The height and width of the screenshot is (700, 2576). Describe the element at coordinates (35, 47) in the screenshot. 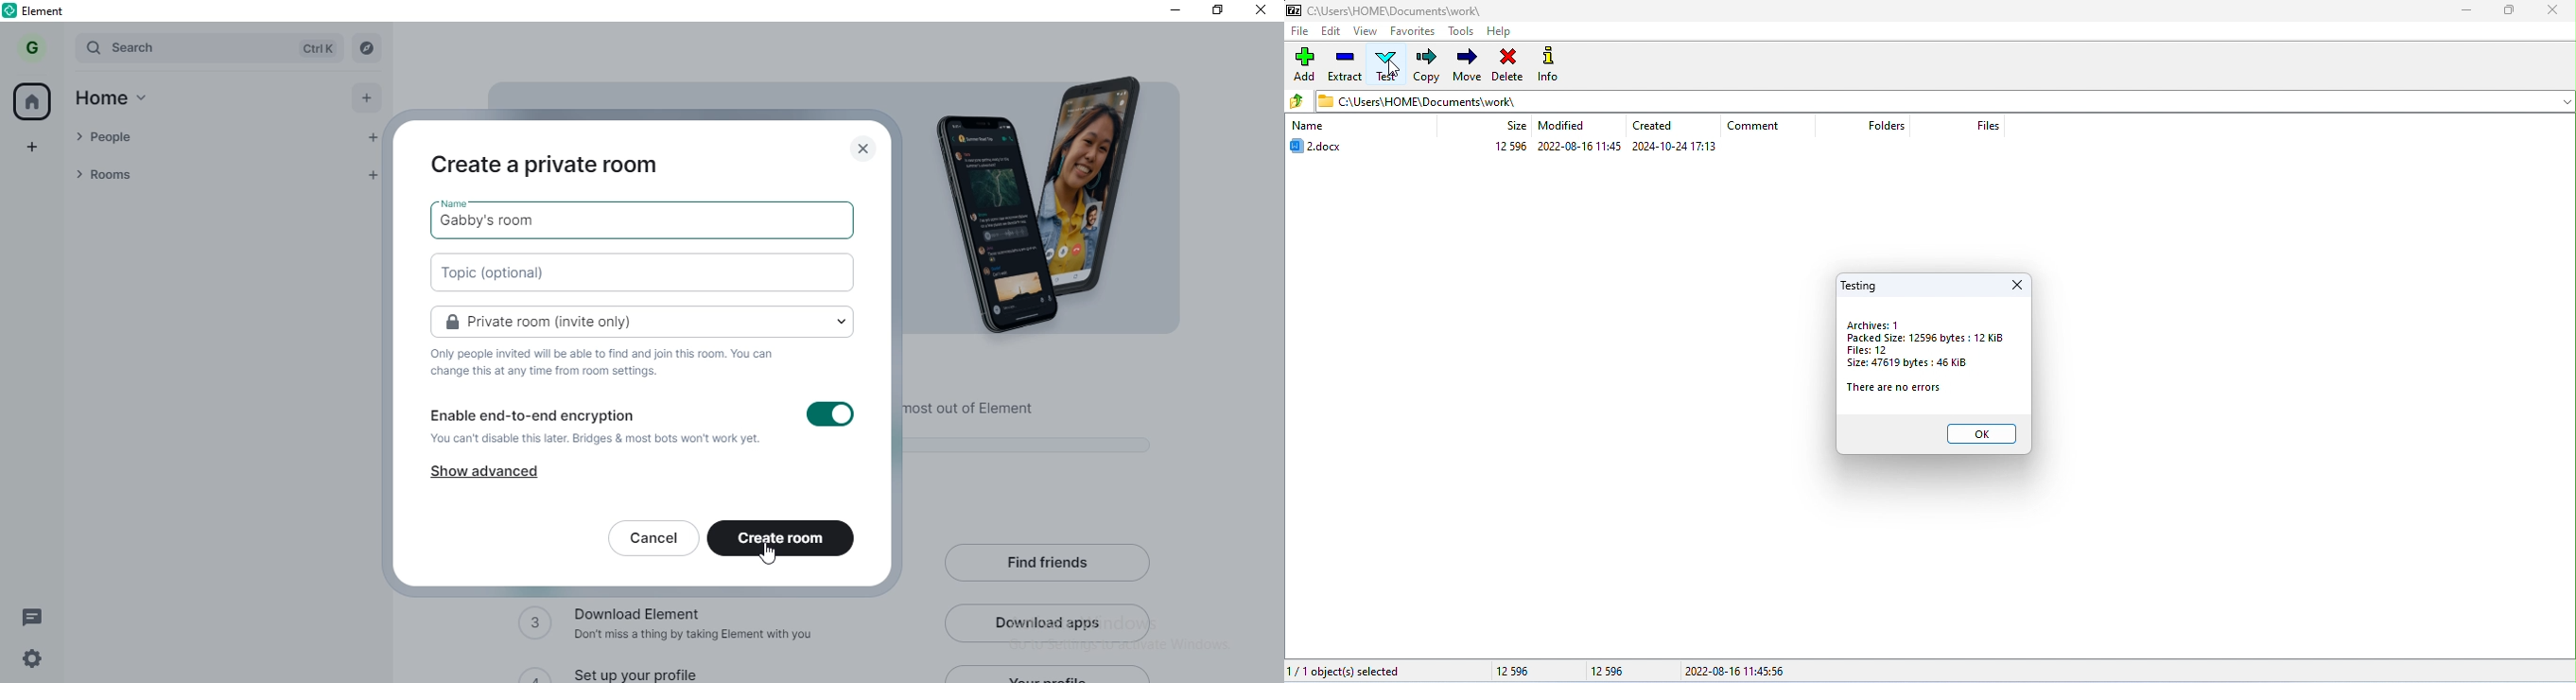

I see `G` at that location.